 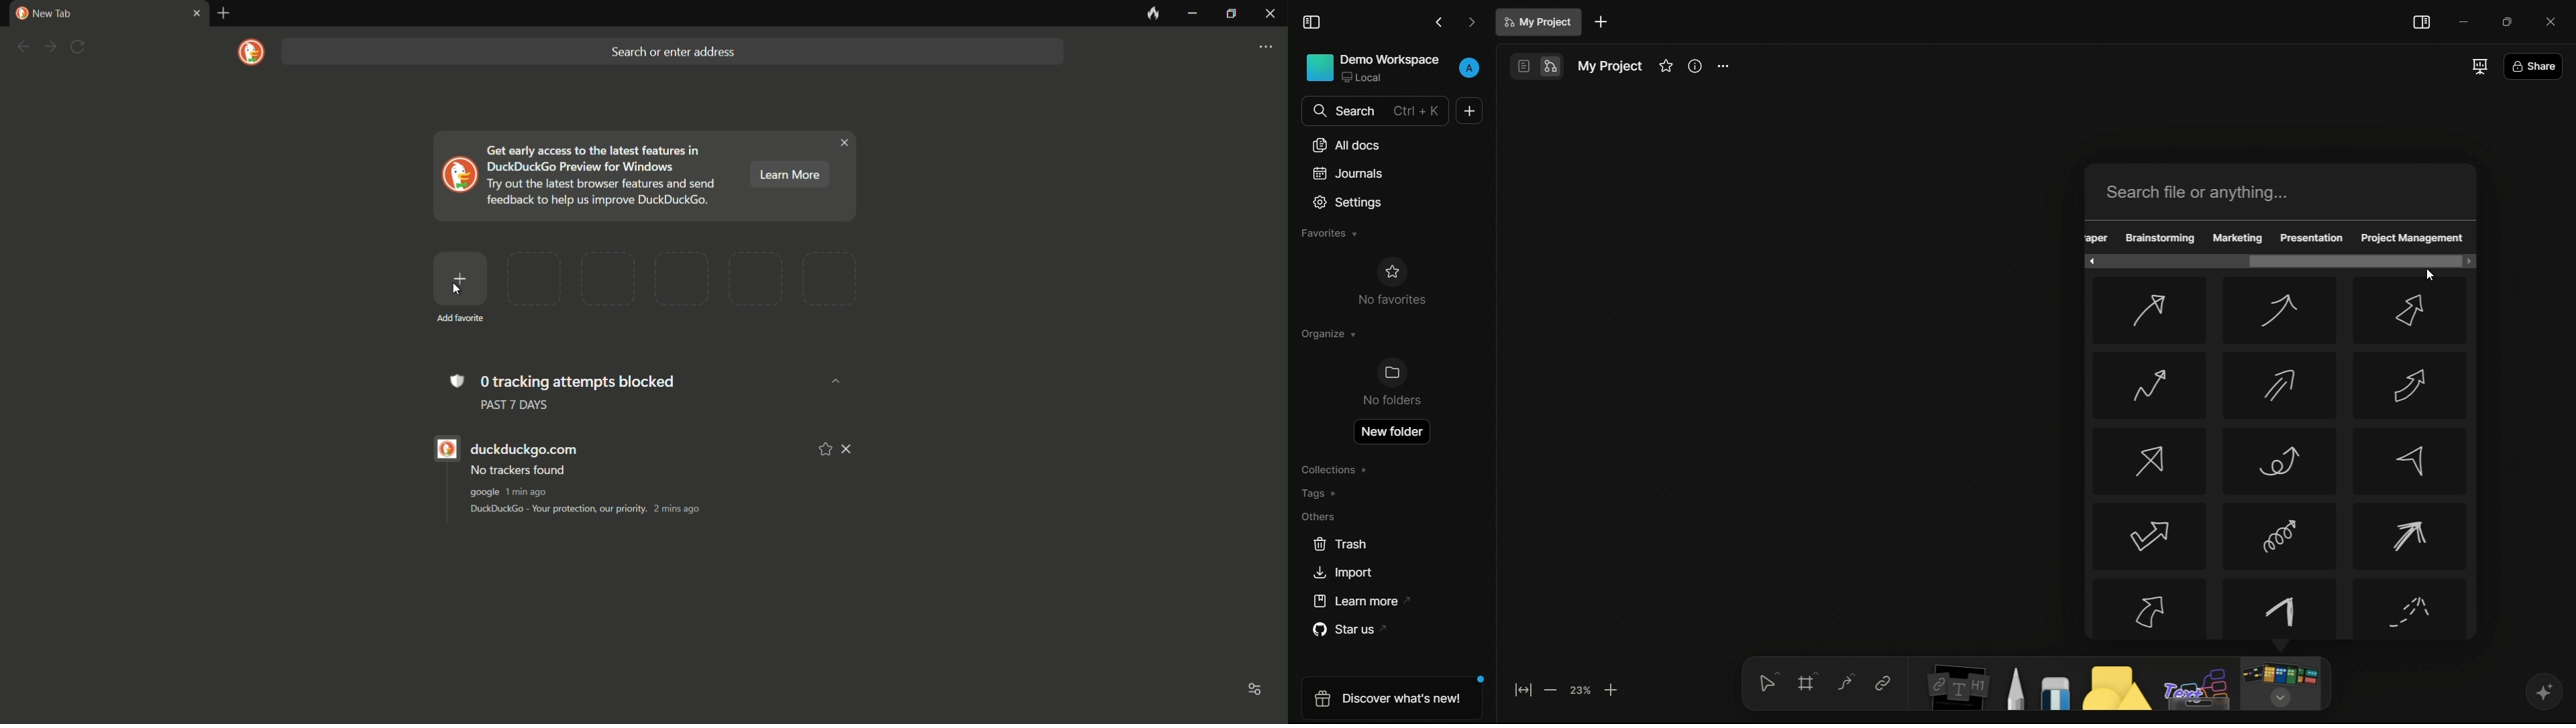 I want to click on arrow-5, so click(x=2277, y=386).